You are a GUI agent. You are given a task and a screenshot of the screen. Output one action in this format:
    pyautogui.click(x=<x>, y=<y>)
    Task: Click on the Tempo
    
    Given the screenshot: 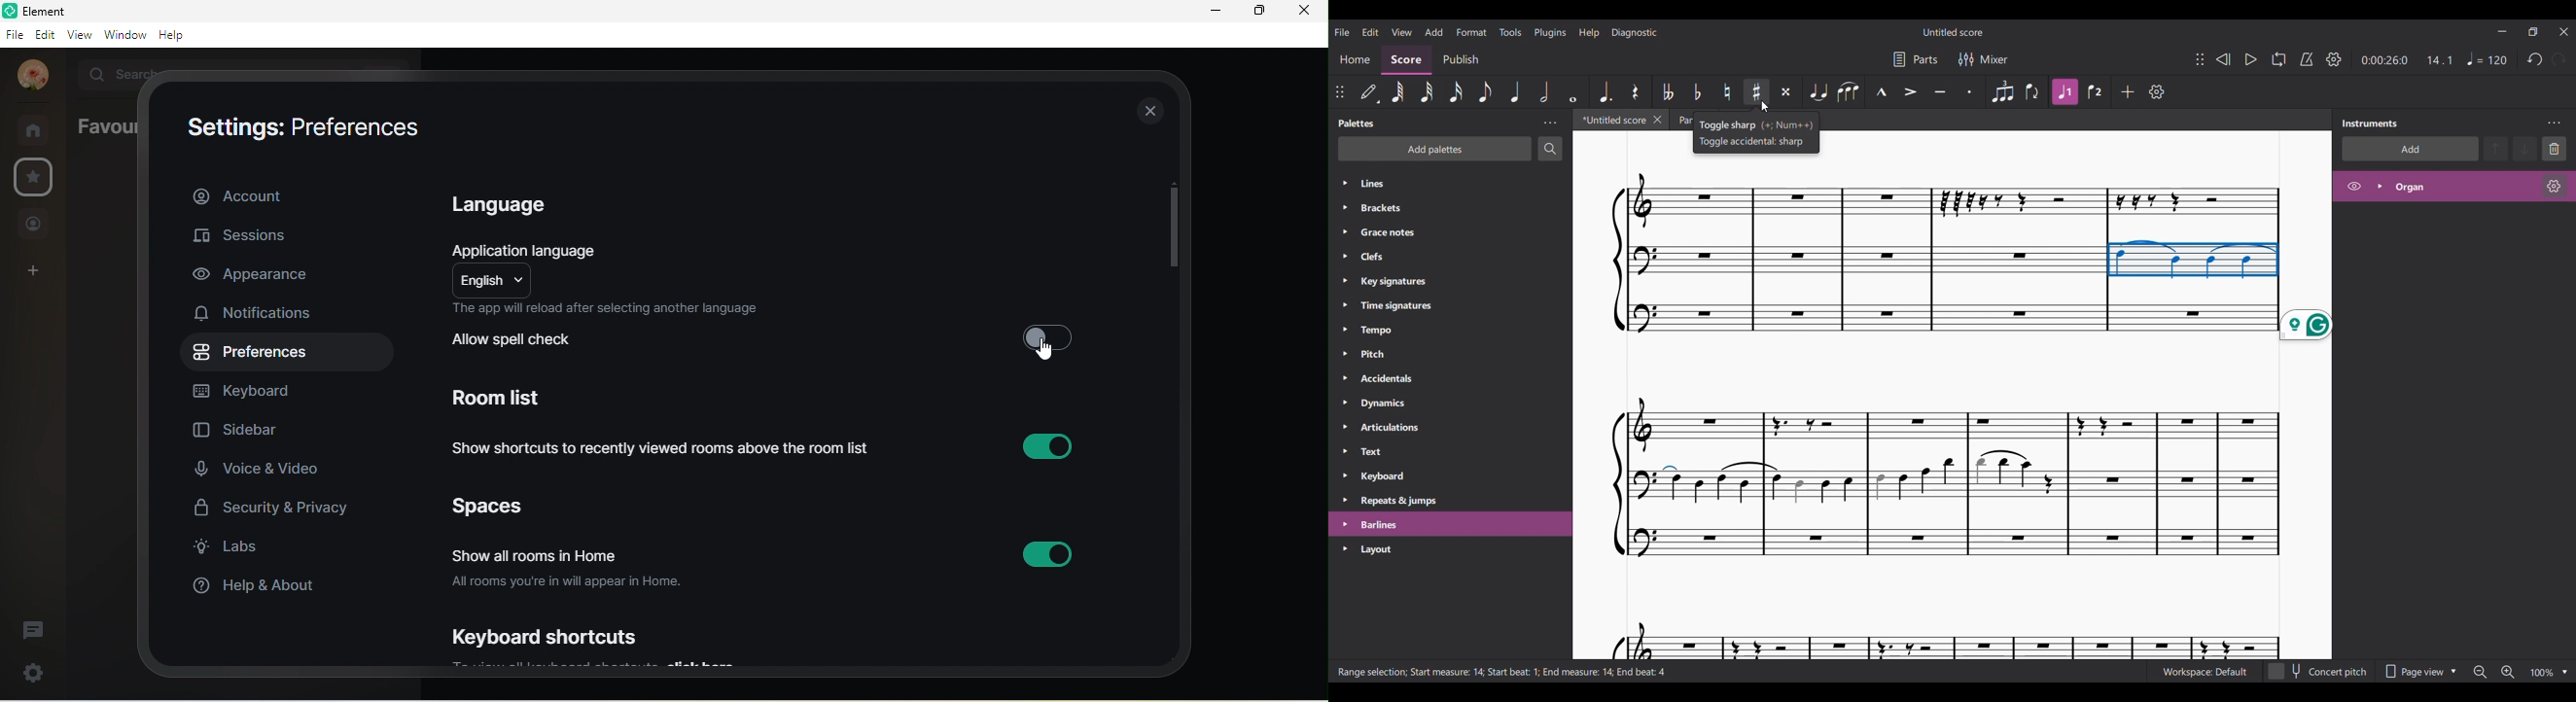 What is the action you would take?
    pyautogui.click(x=2487, y=58)
    